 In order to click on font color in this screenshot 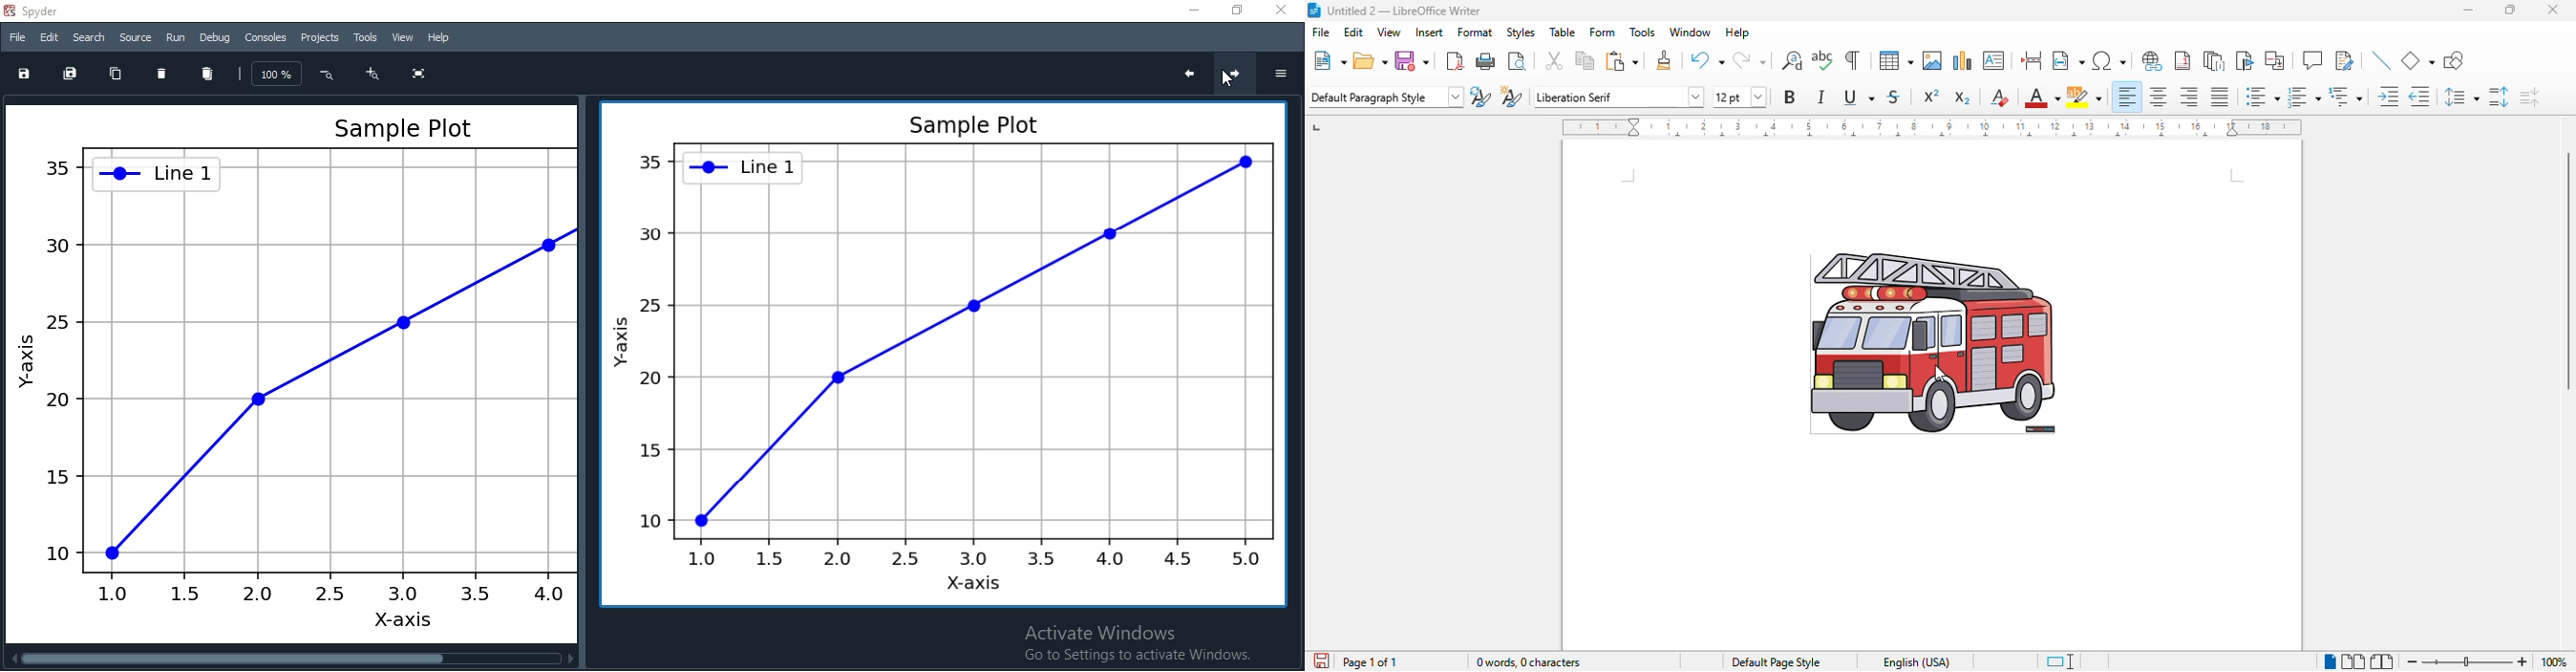, I will do `click(2041, 98)`.